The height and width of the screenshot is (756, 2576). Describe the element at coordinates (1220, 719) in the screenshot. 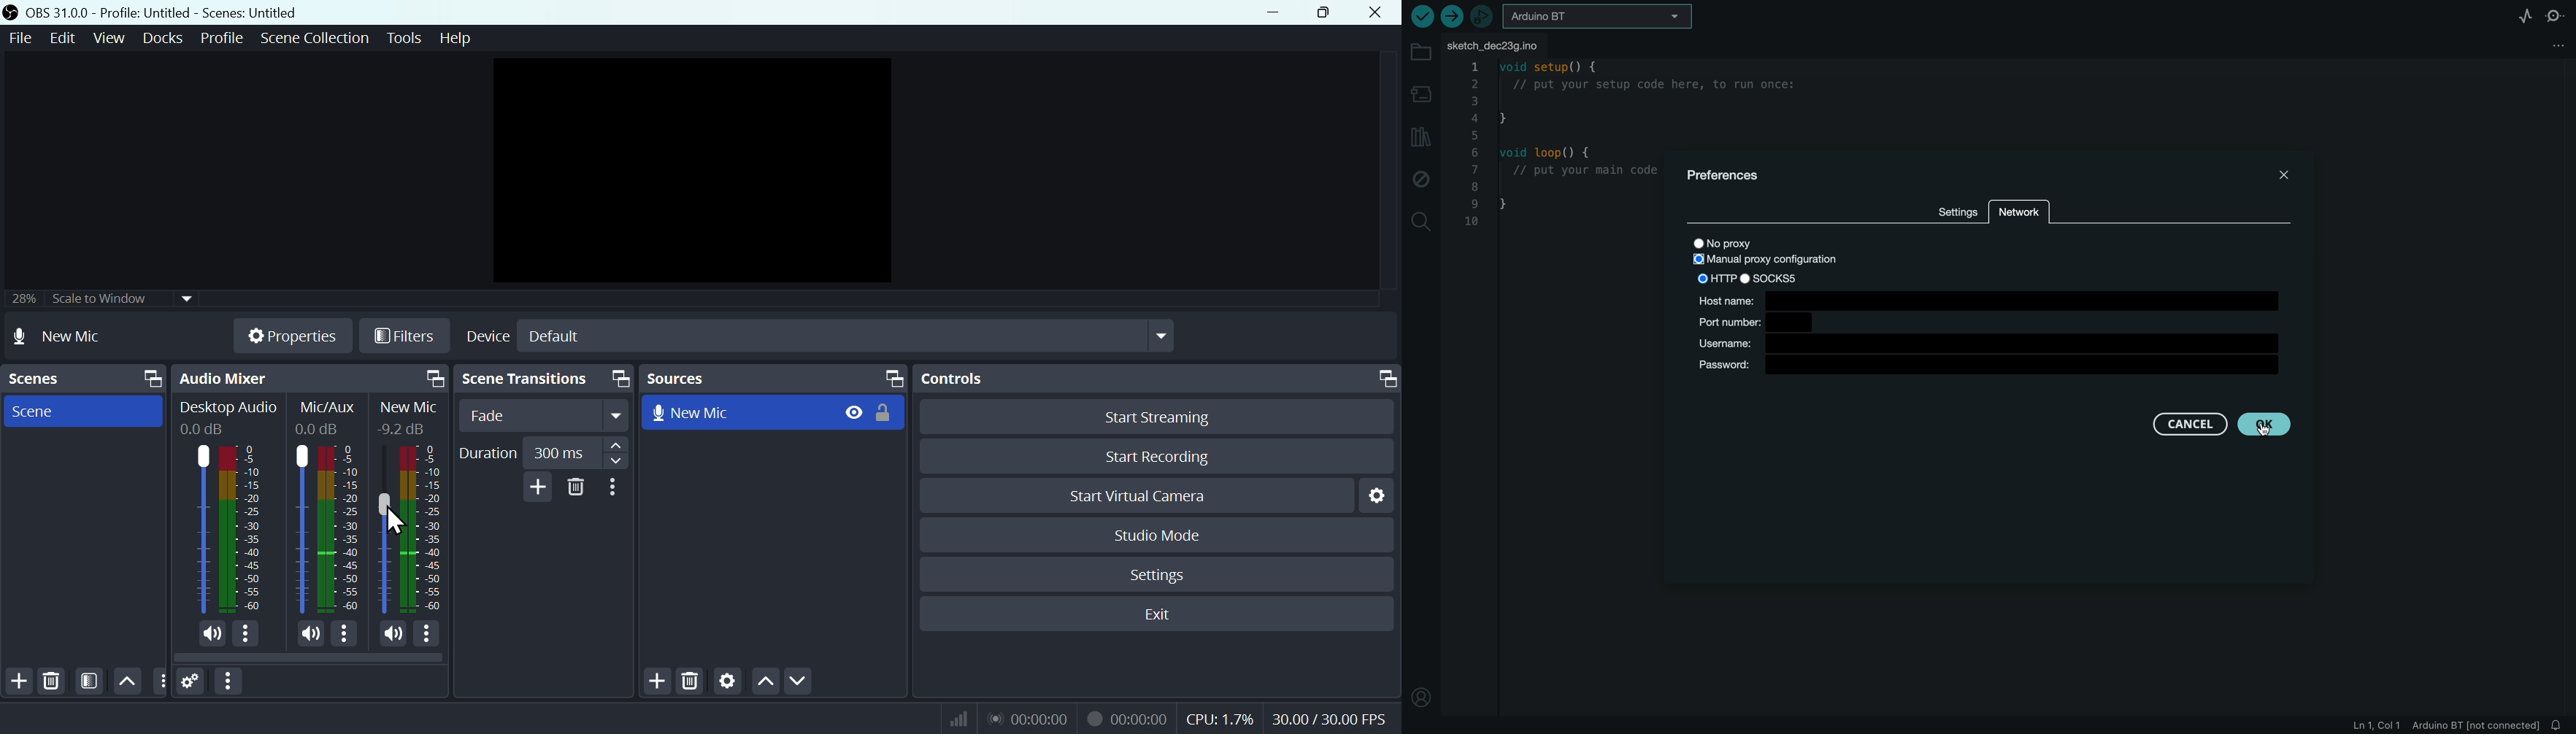

I see `CPU Usage` at that location.